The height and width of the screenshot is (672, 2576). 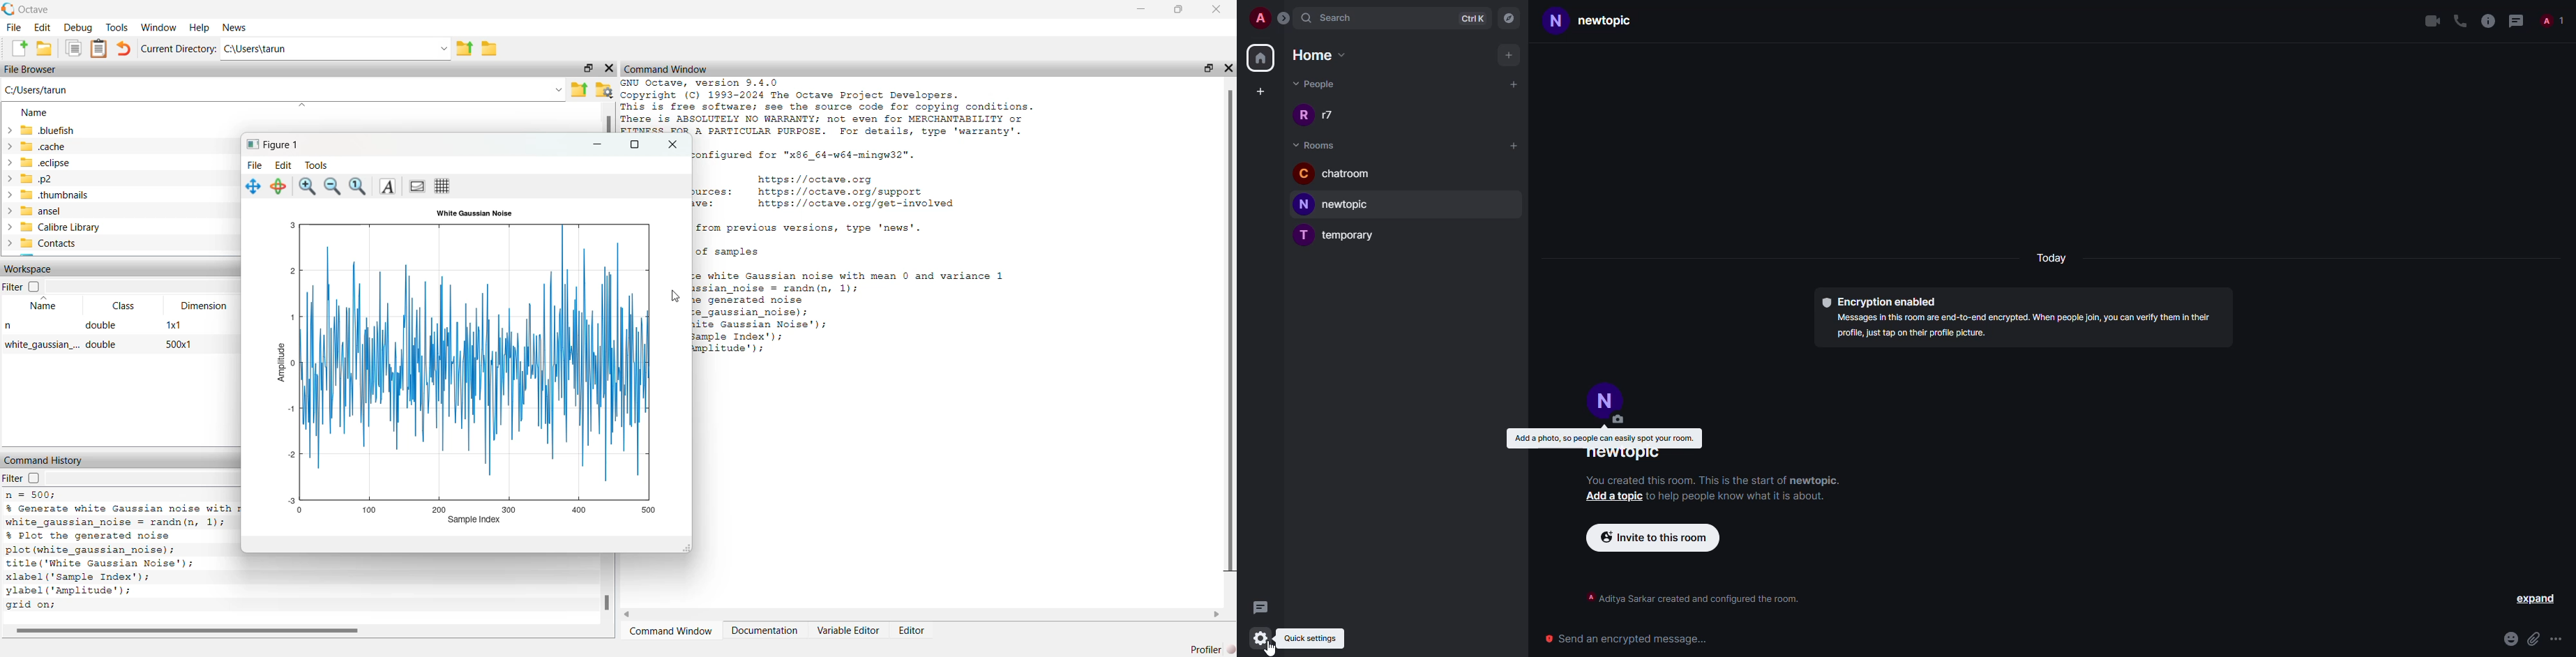 I want to click on GNU Octave, version 9.4.0

Copyright (C) 1993-2024 The Octave Project Developers.

This is free software; see the source code for copying conditions.
There is ABSOLUTELY NO WARRANTY; not even for MERCHANTABILITY or
FITNESS FOR A PARTICULAR PURPOSE. For details, type 'warranty'.
Octave was configured for "x86_64-w64-mingw32".

Home page: https://octave.org

Support resources:  https://octave.org/support

Improve Octave: https://octave.org/get-involved

For changes from previous versions, type 'news'., so click(x=896, y=216).